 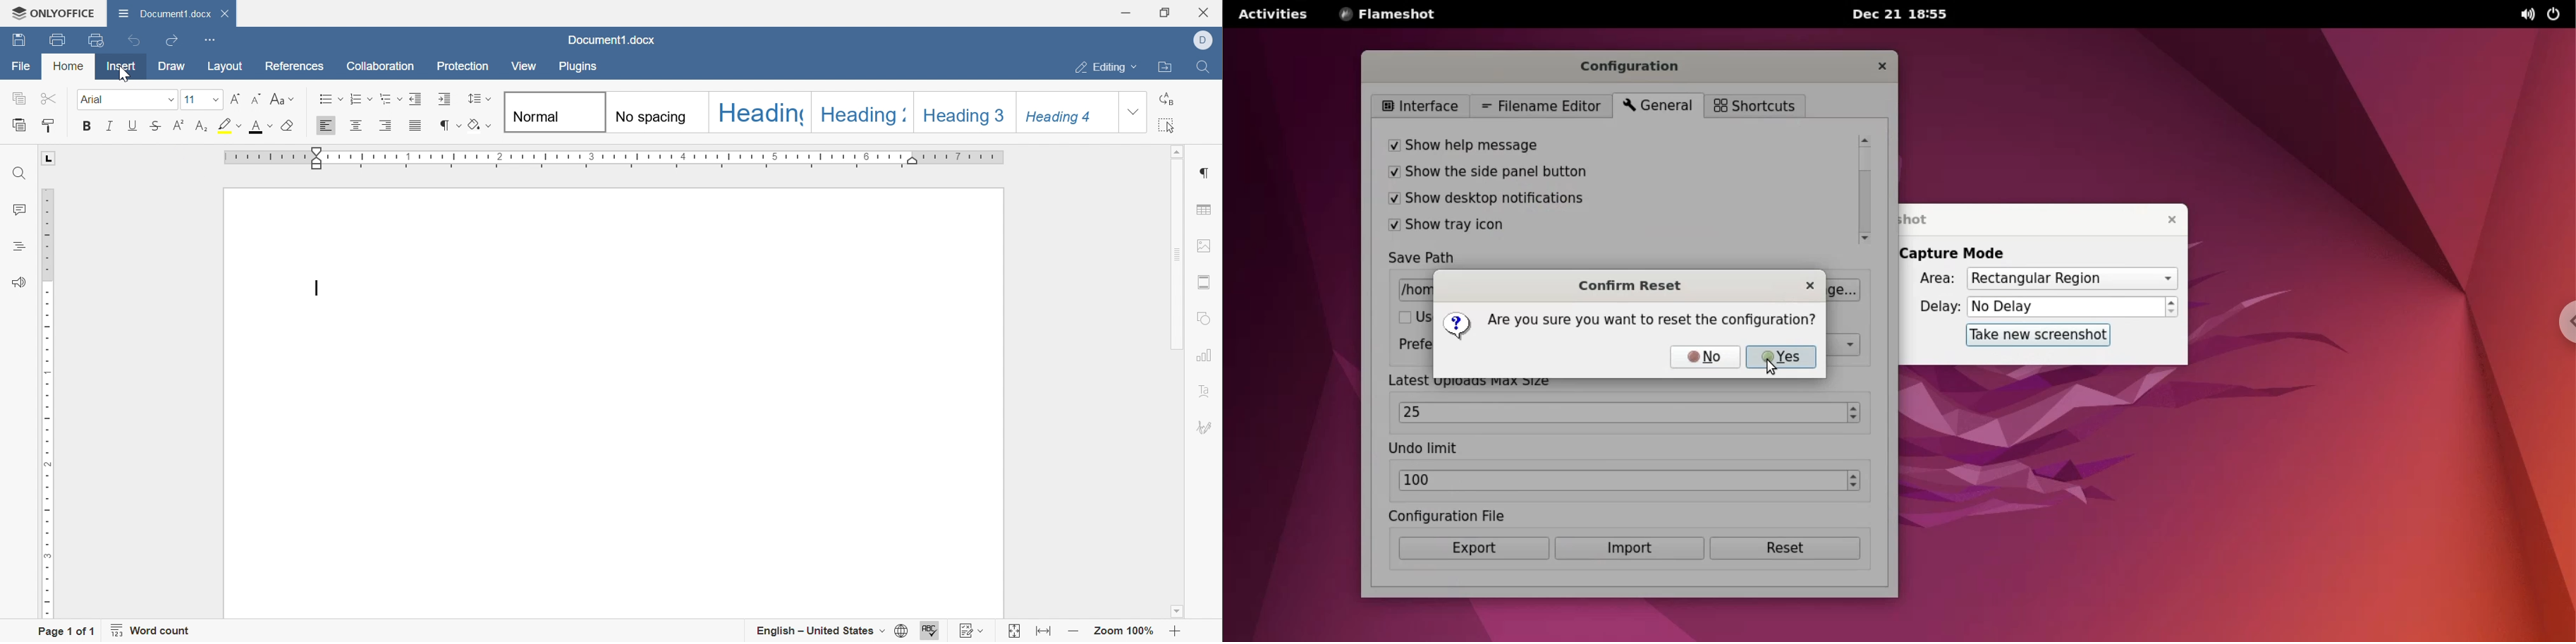 I want to click on take new screenshot, so click(x=2032, y=334).